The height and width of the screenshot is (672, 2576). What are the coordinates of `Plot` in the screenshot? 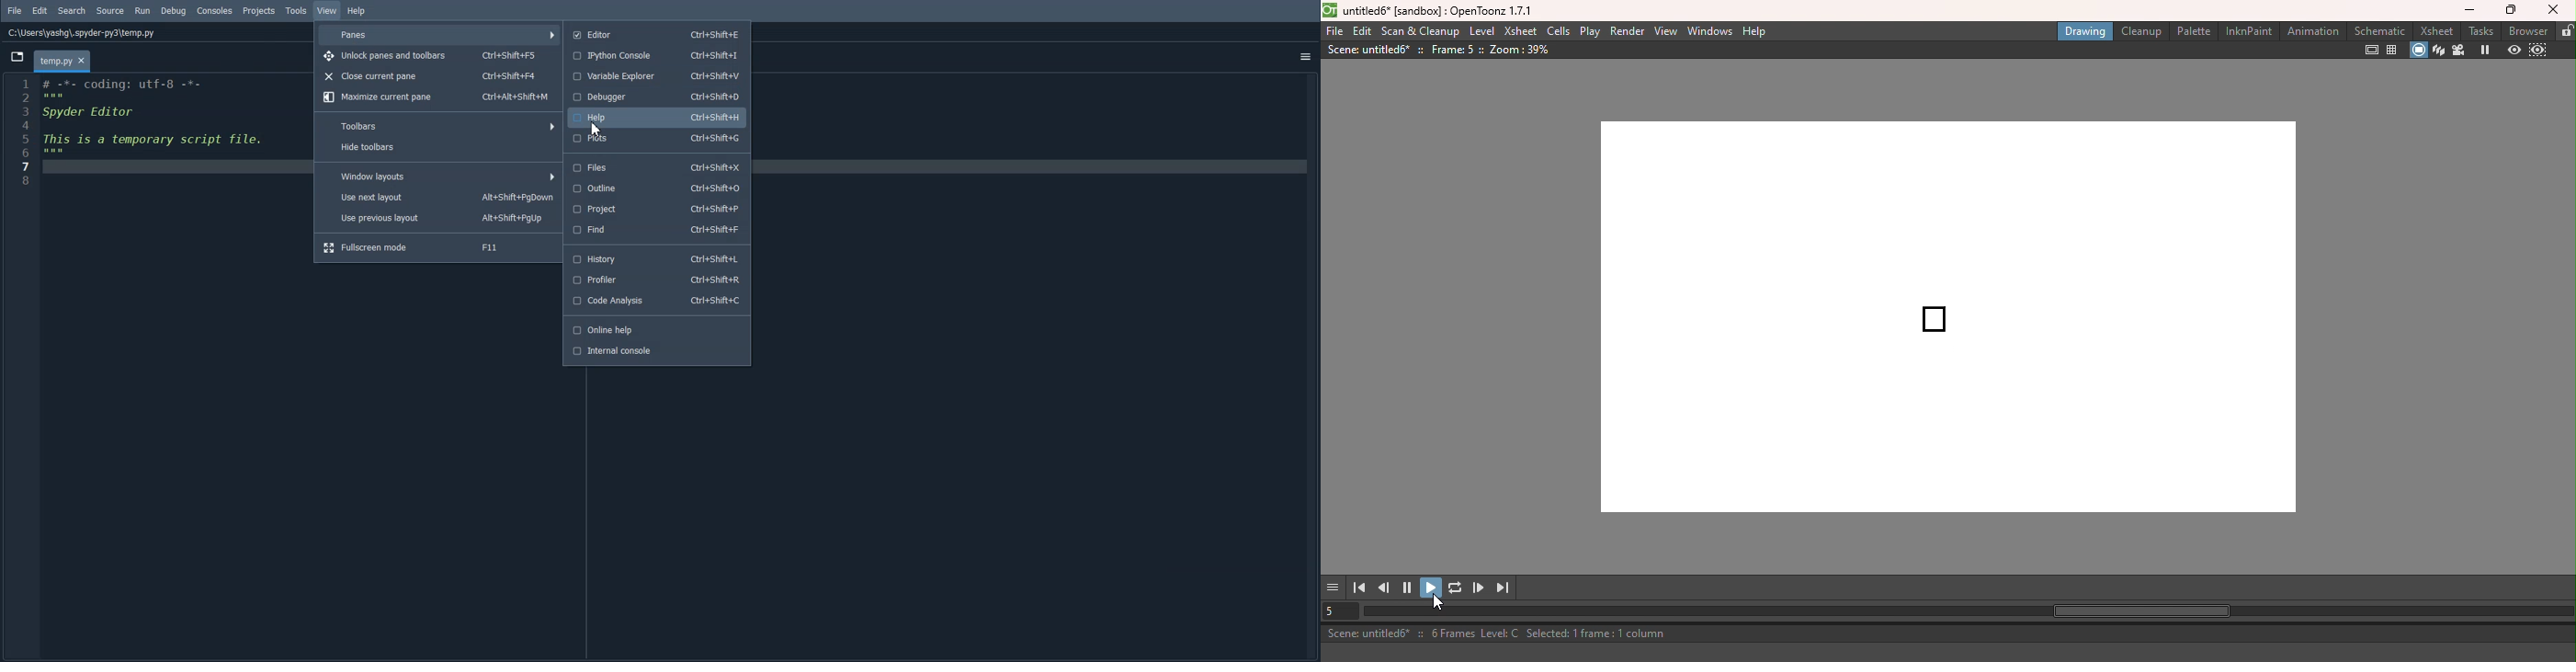 It's located at (657, 138).